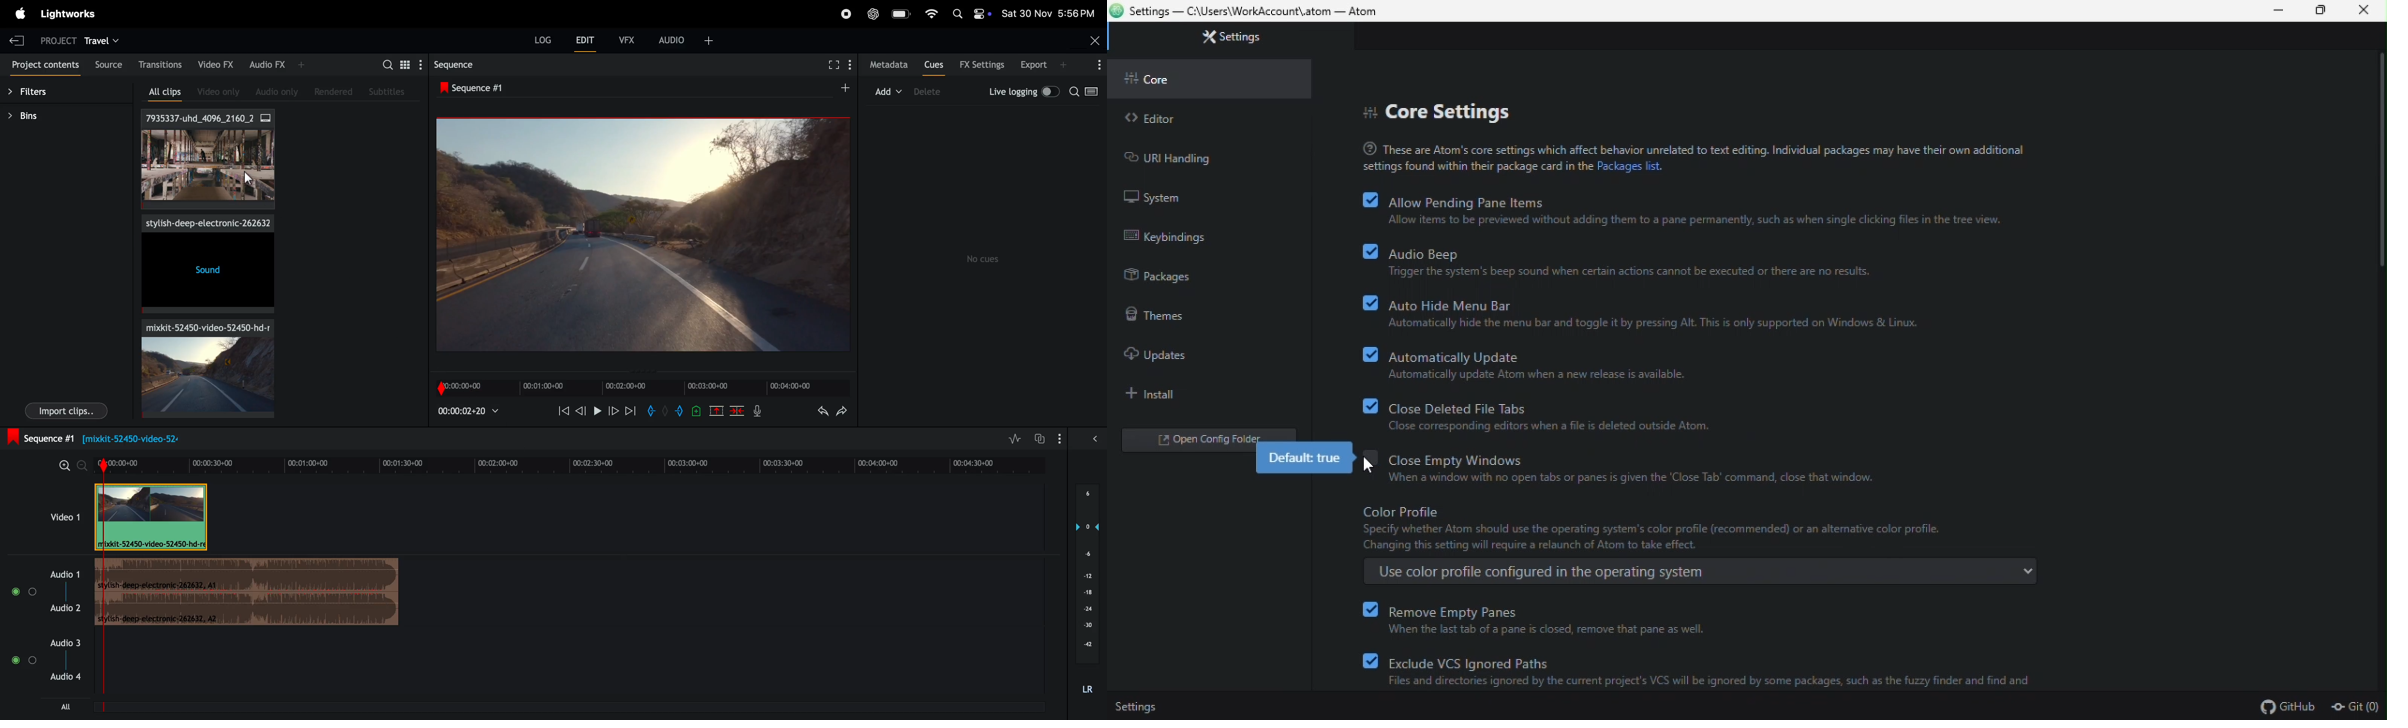  I want to click on rendered, so click(337, 92).